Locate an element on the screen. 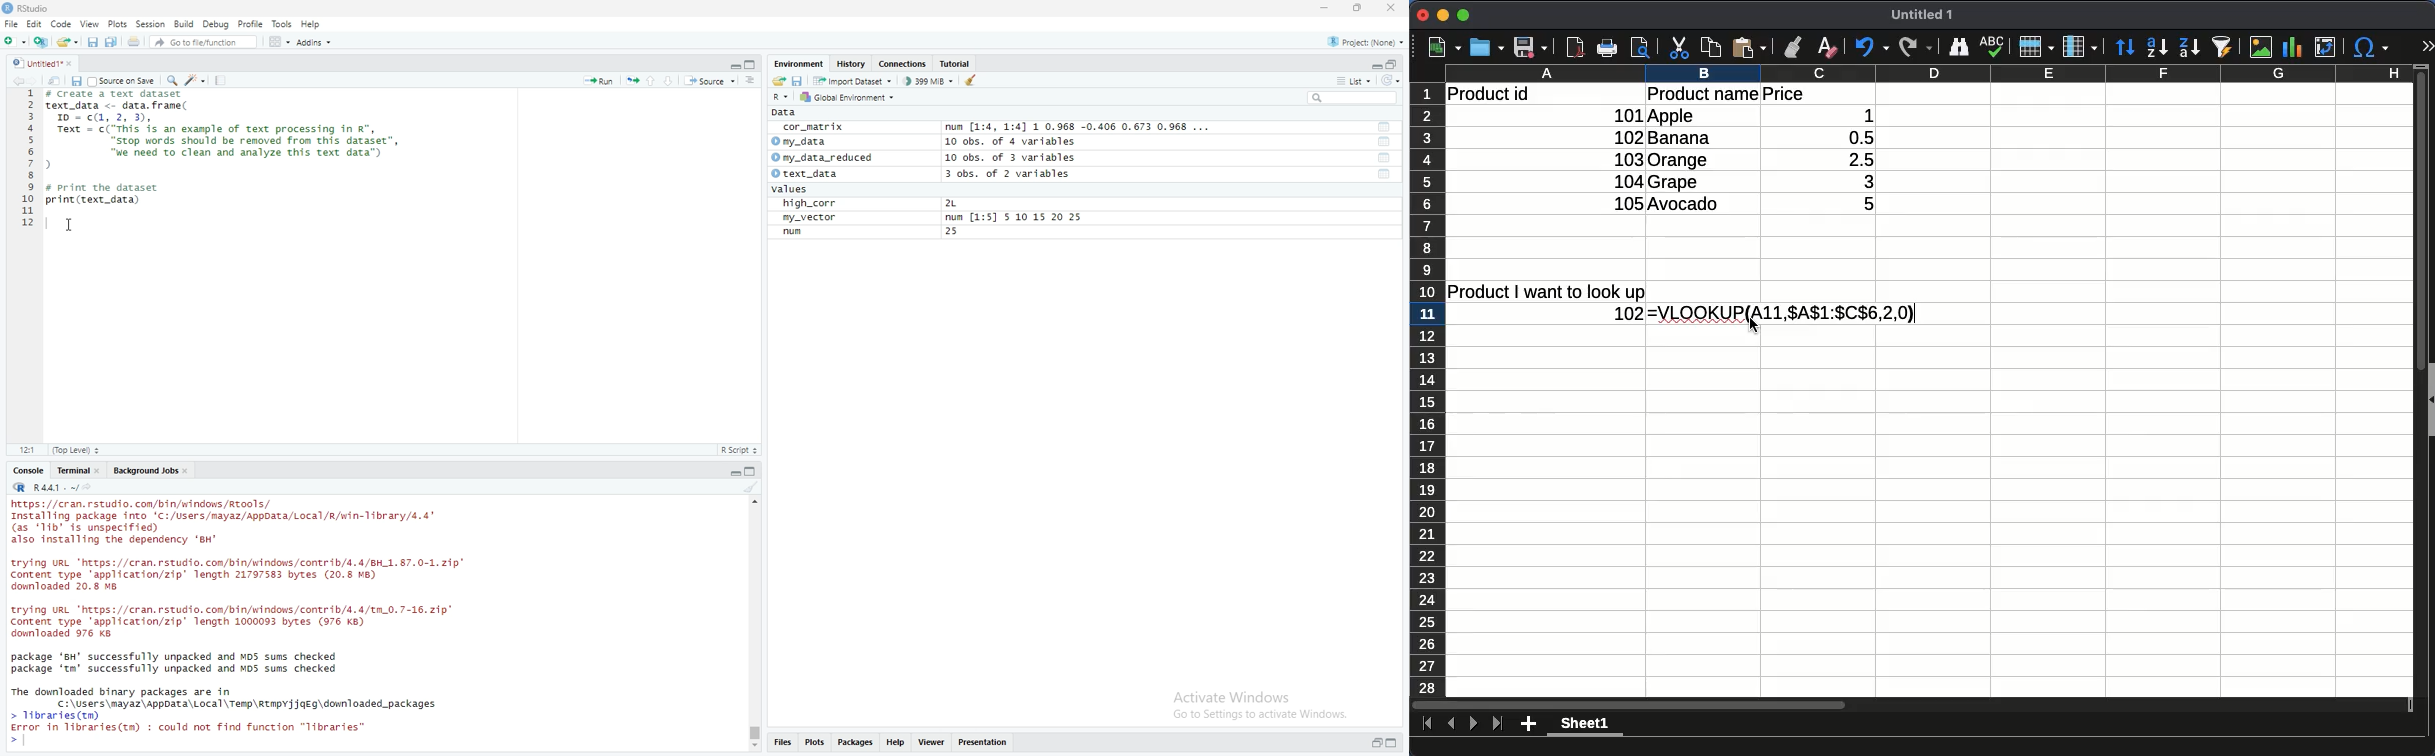 The image size is (2436, 756). project(None) is located at coordinates (1367, 42).